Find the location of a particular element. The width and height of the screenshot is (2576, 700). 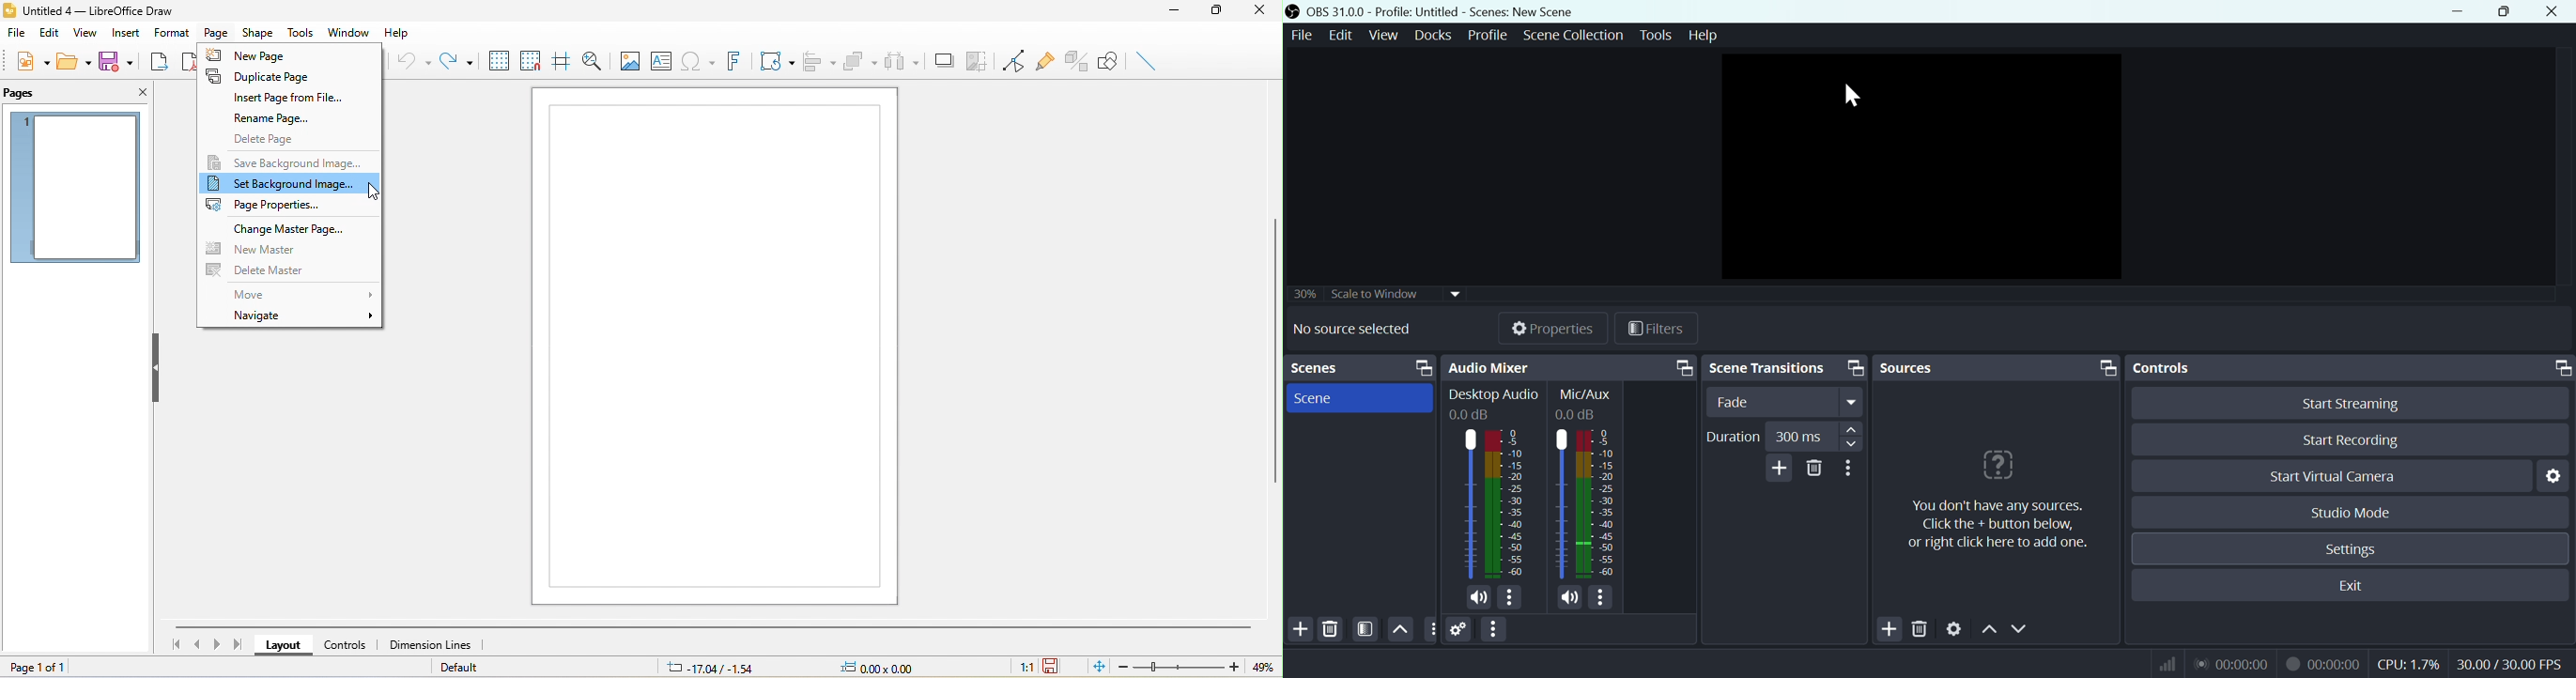

Properties is located at coordinates (1552, 328).